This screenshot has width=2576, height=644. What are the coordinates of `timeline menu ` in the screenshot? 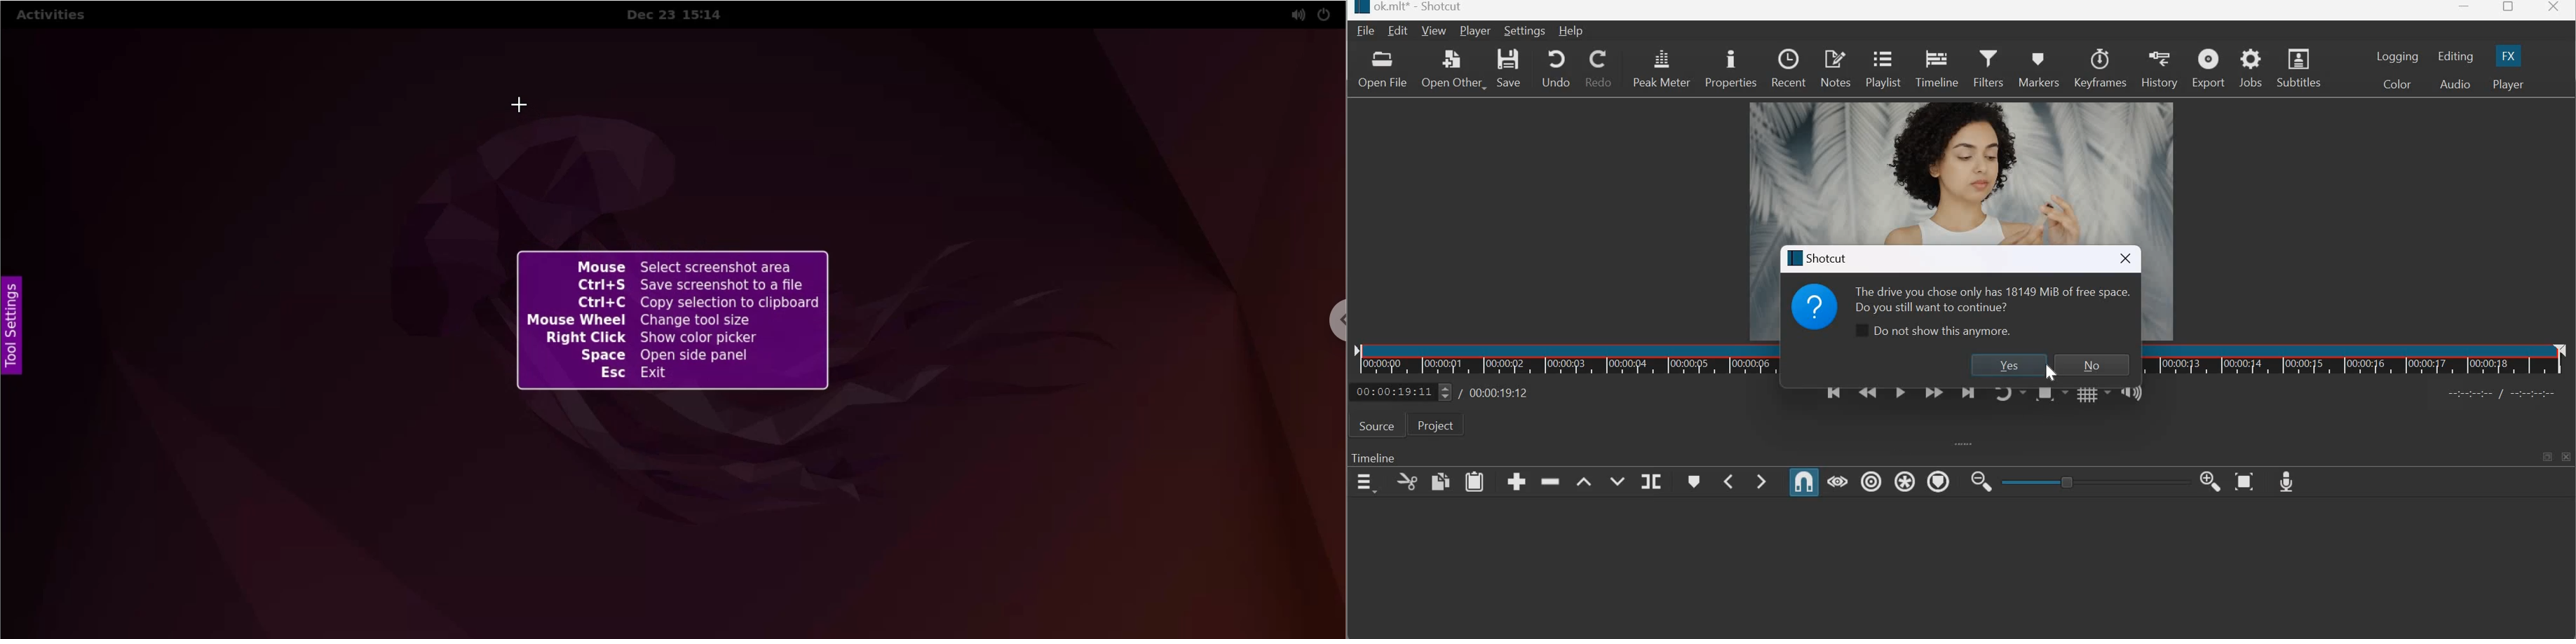 It's located at (1368, 483).